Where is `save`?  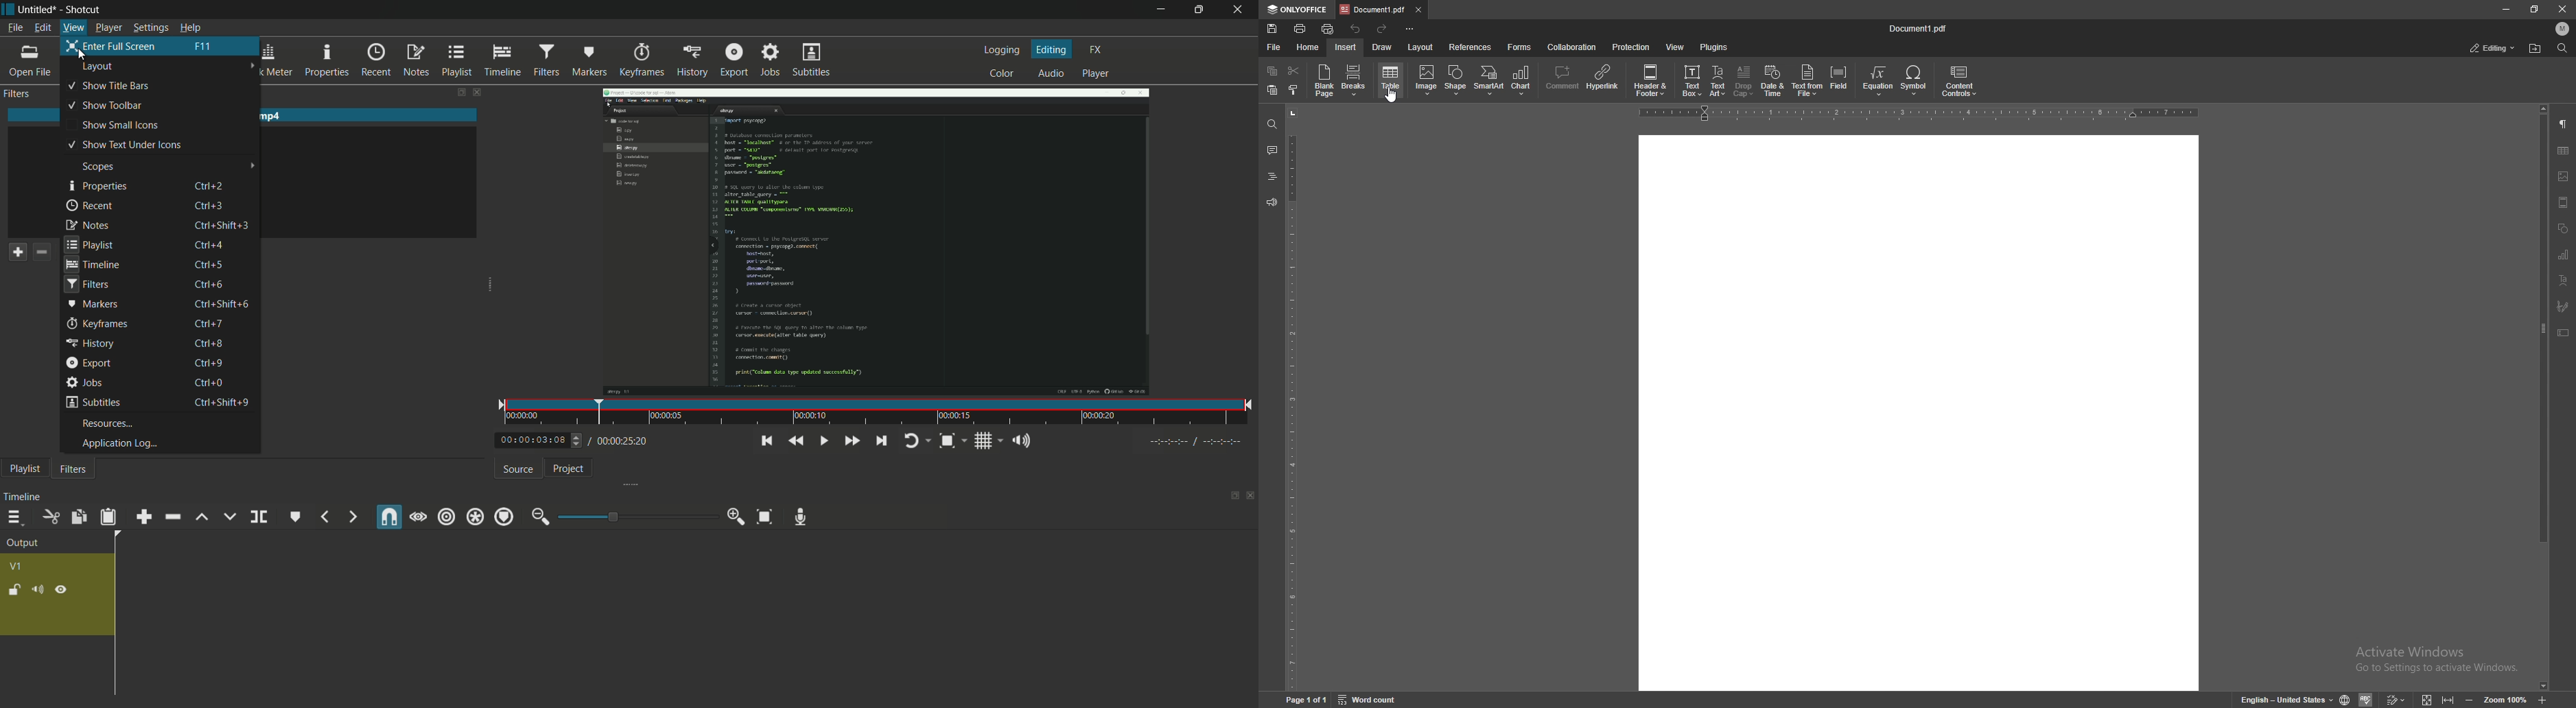
save is located at coordinates (1274, 29).